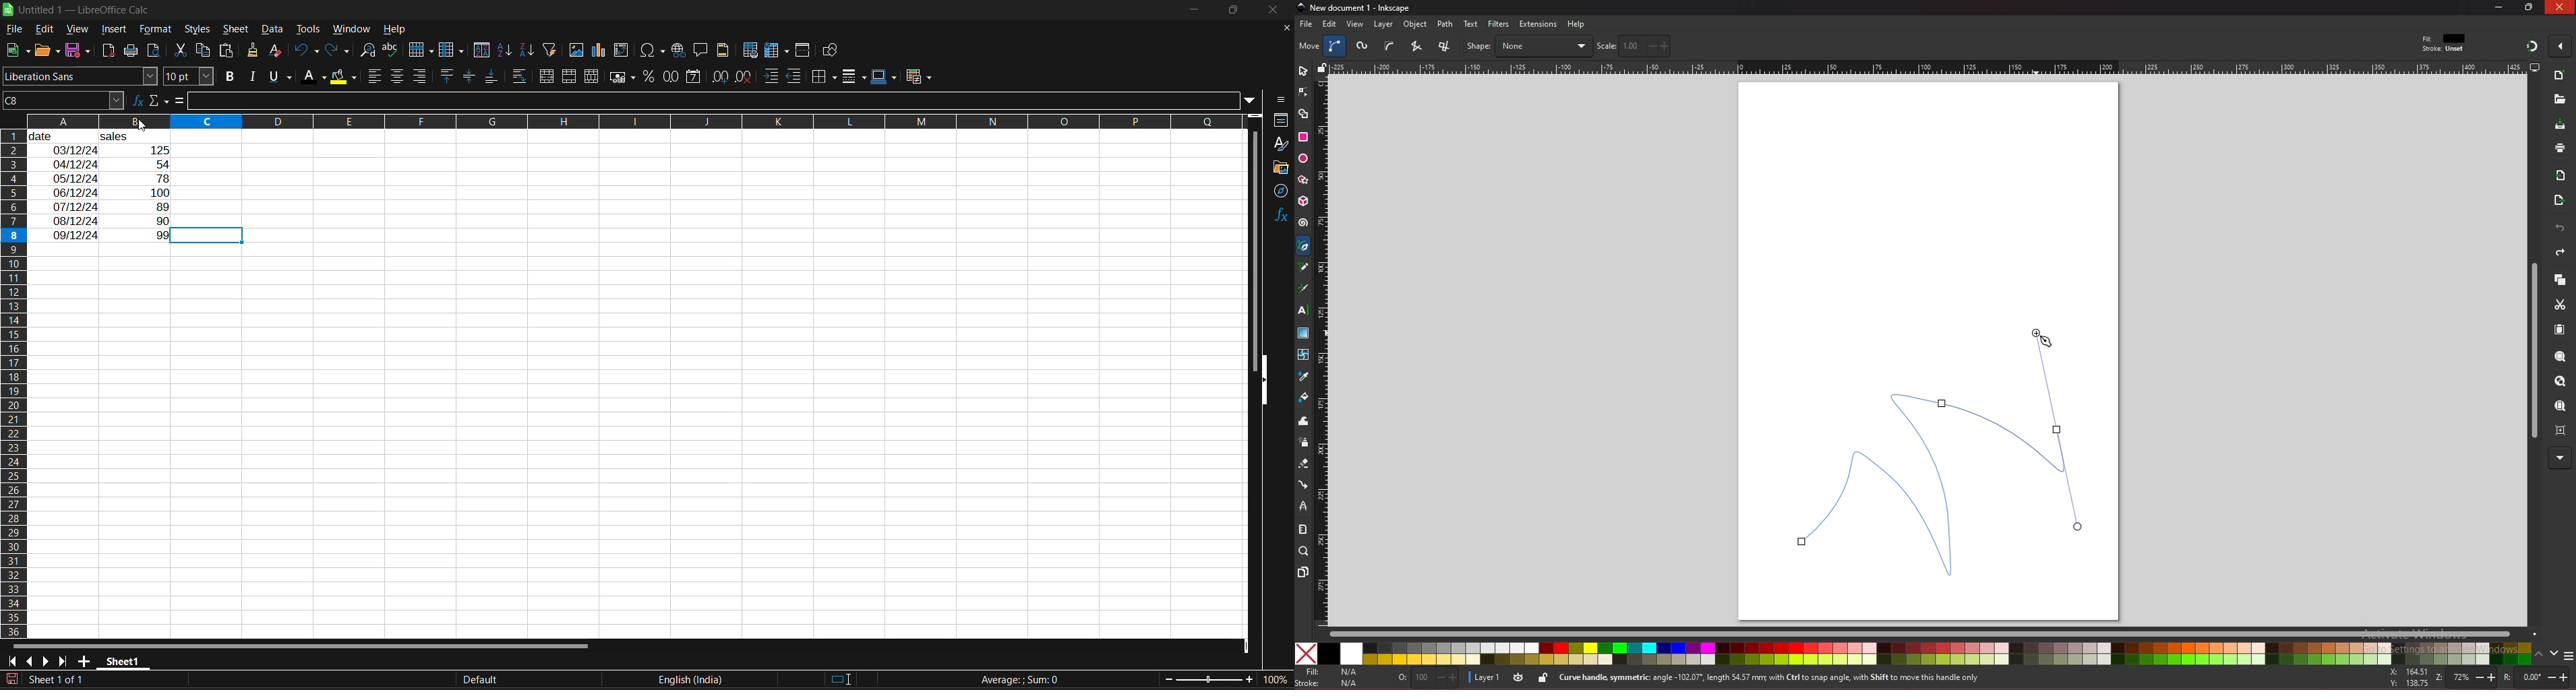 This screenshot has height=700, width=2576. I want to click on more colors, so click(2568, 657).